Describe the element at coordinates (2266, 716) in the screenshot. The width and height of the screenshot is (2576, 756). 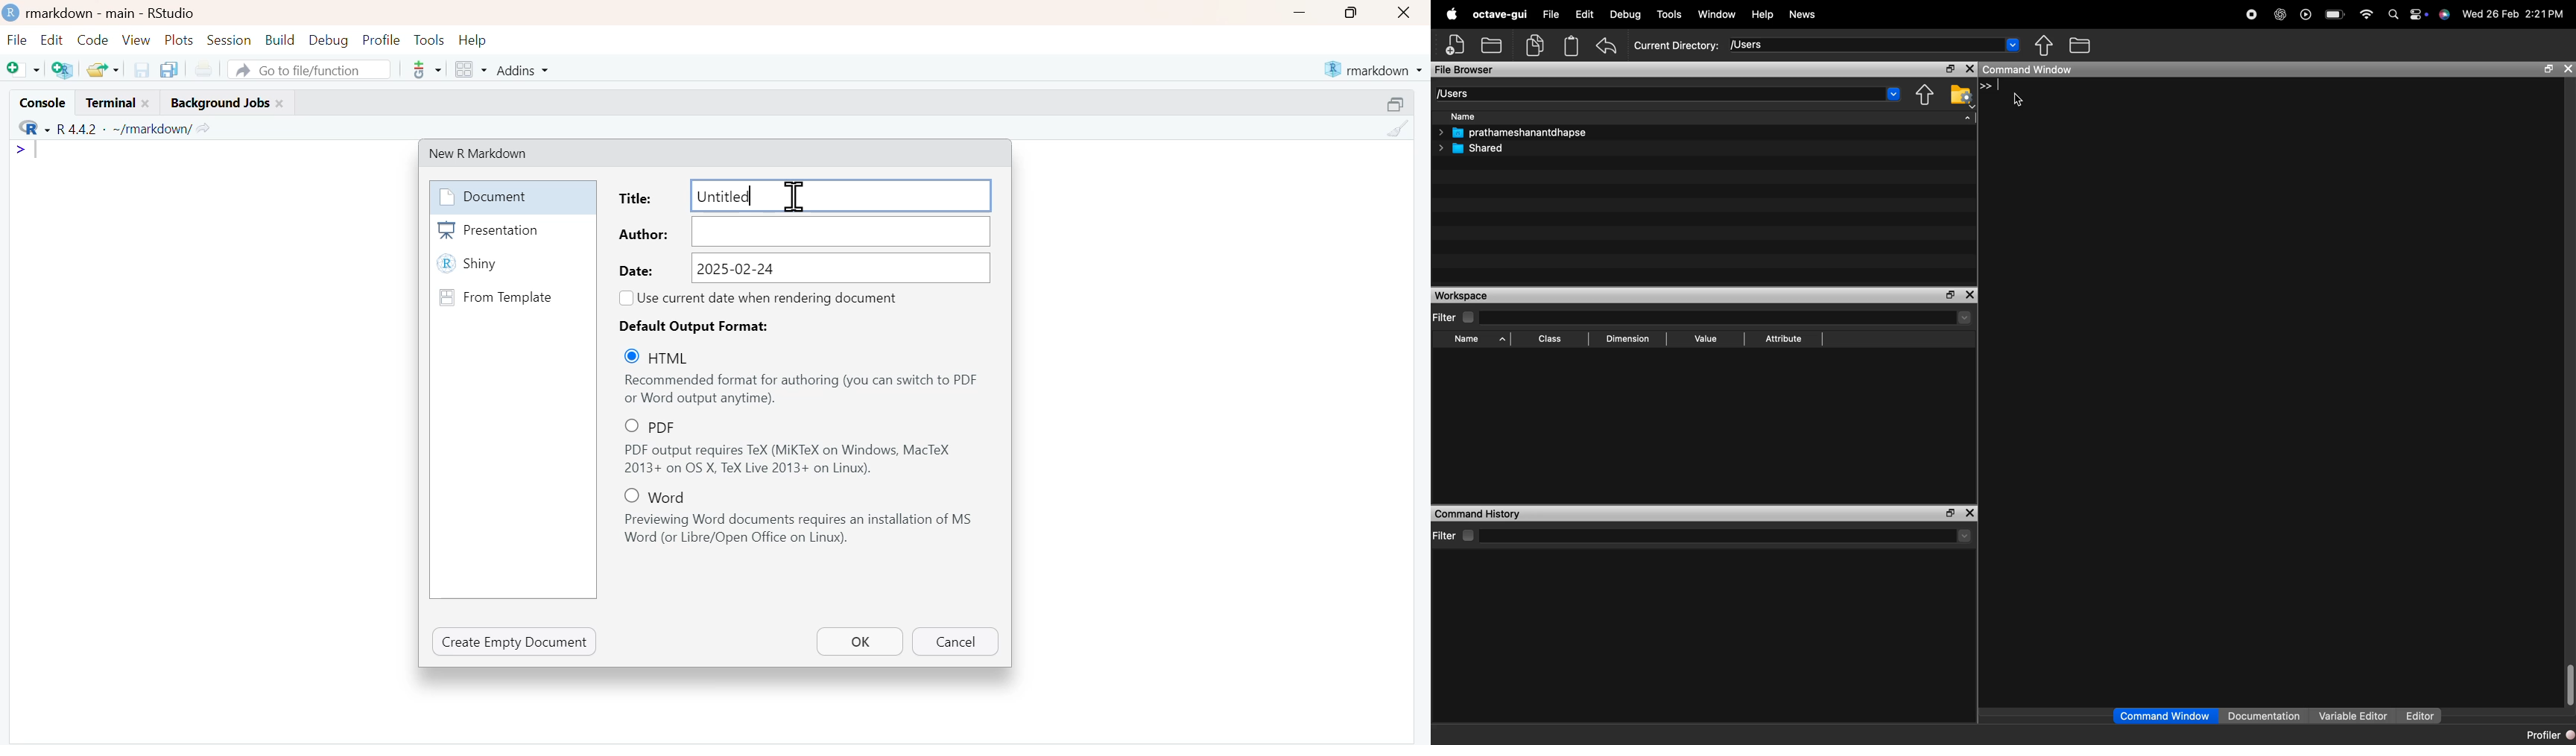
I see `Documentation` at that location.